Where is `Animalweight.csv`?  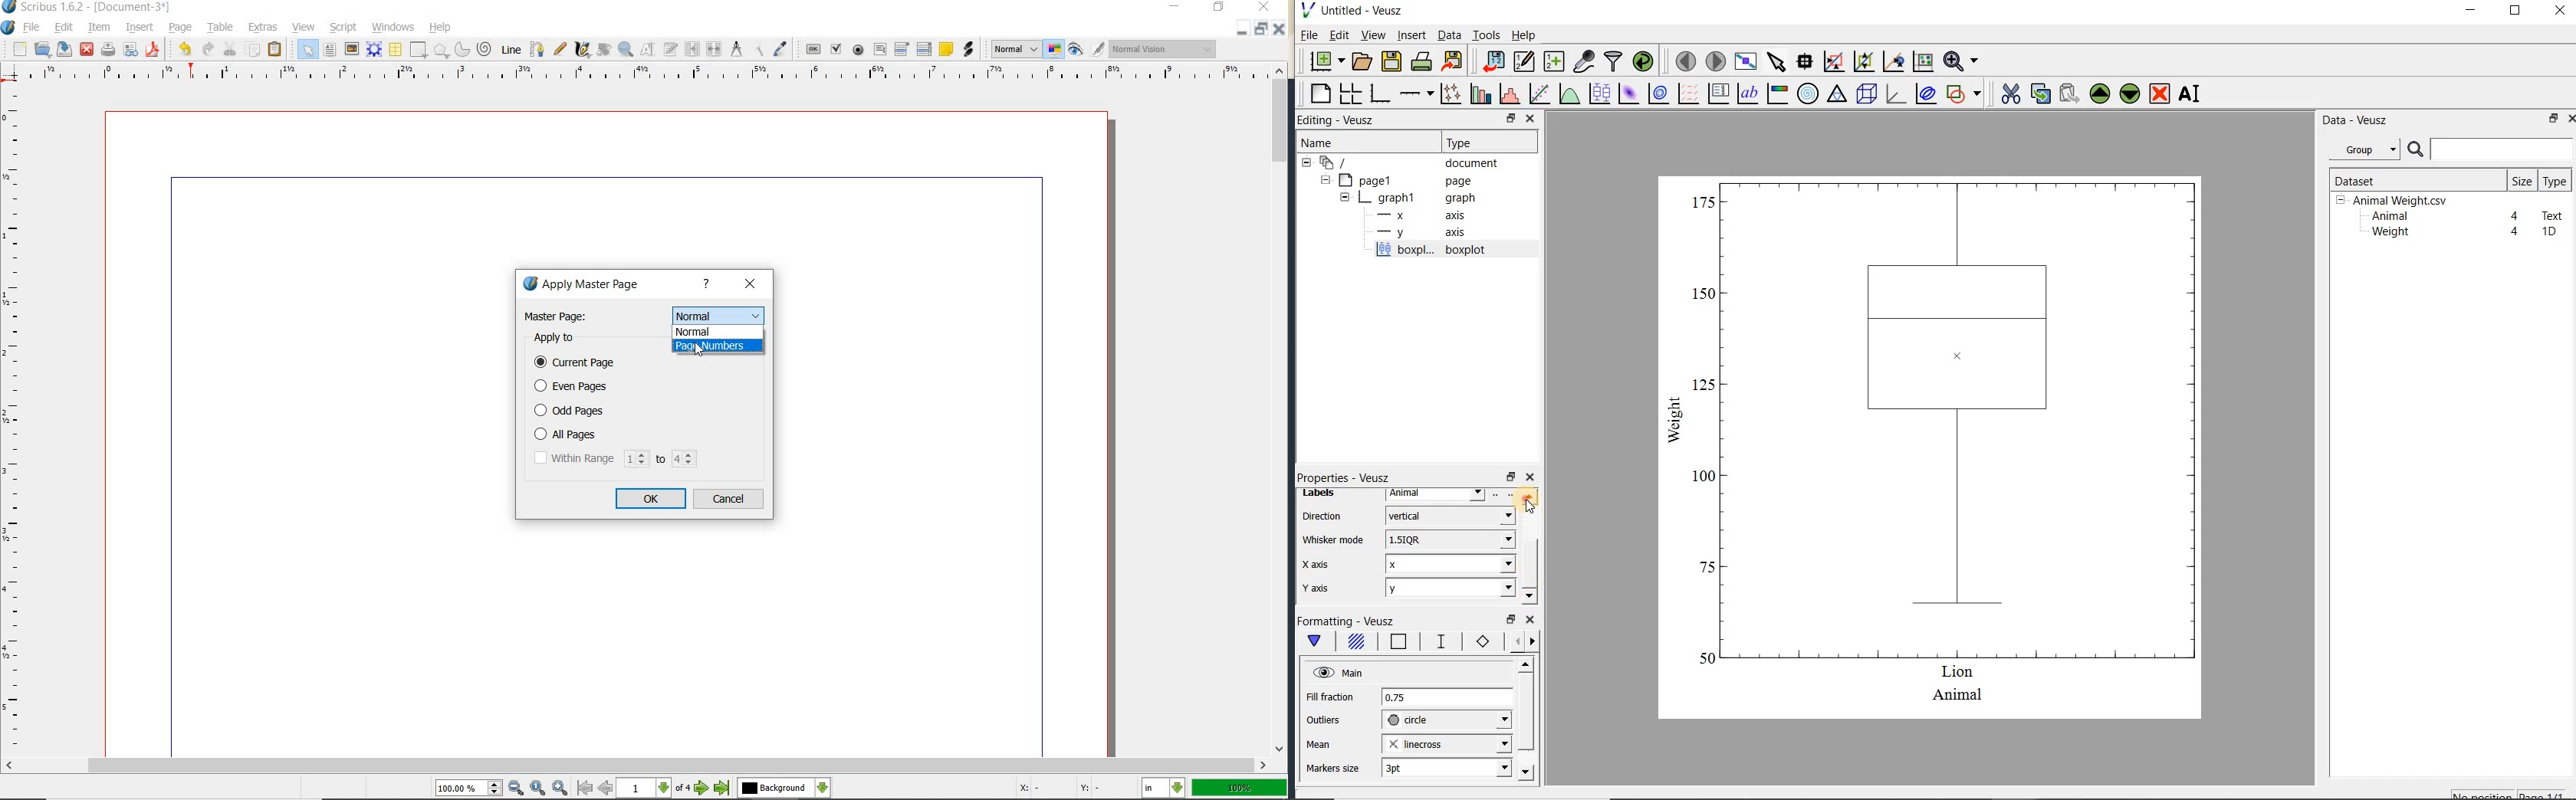 Animalweight.csv is located at coordinates (2395, 201).